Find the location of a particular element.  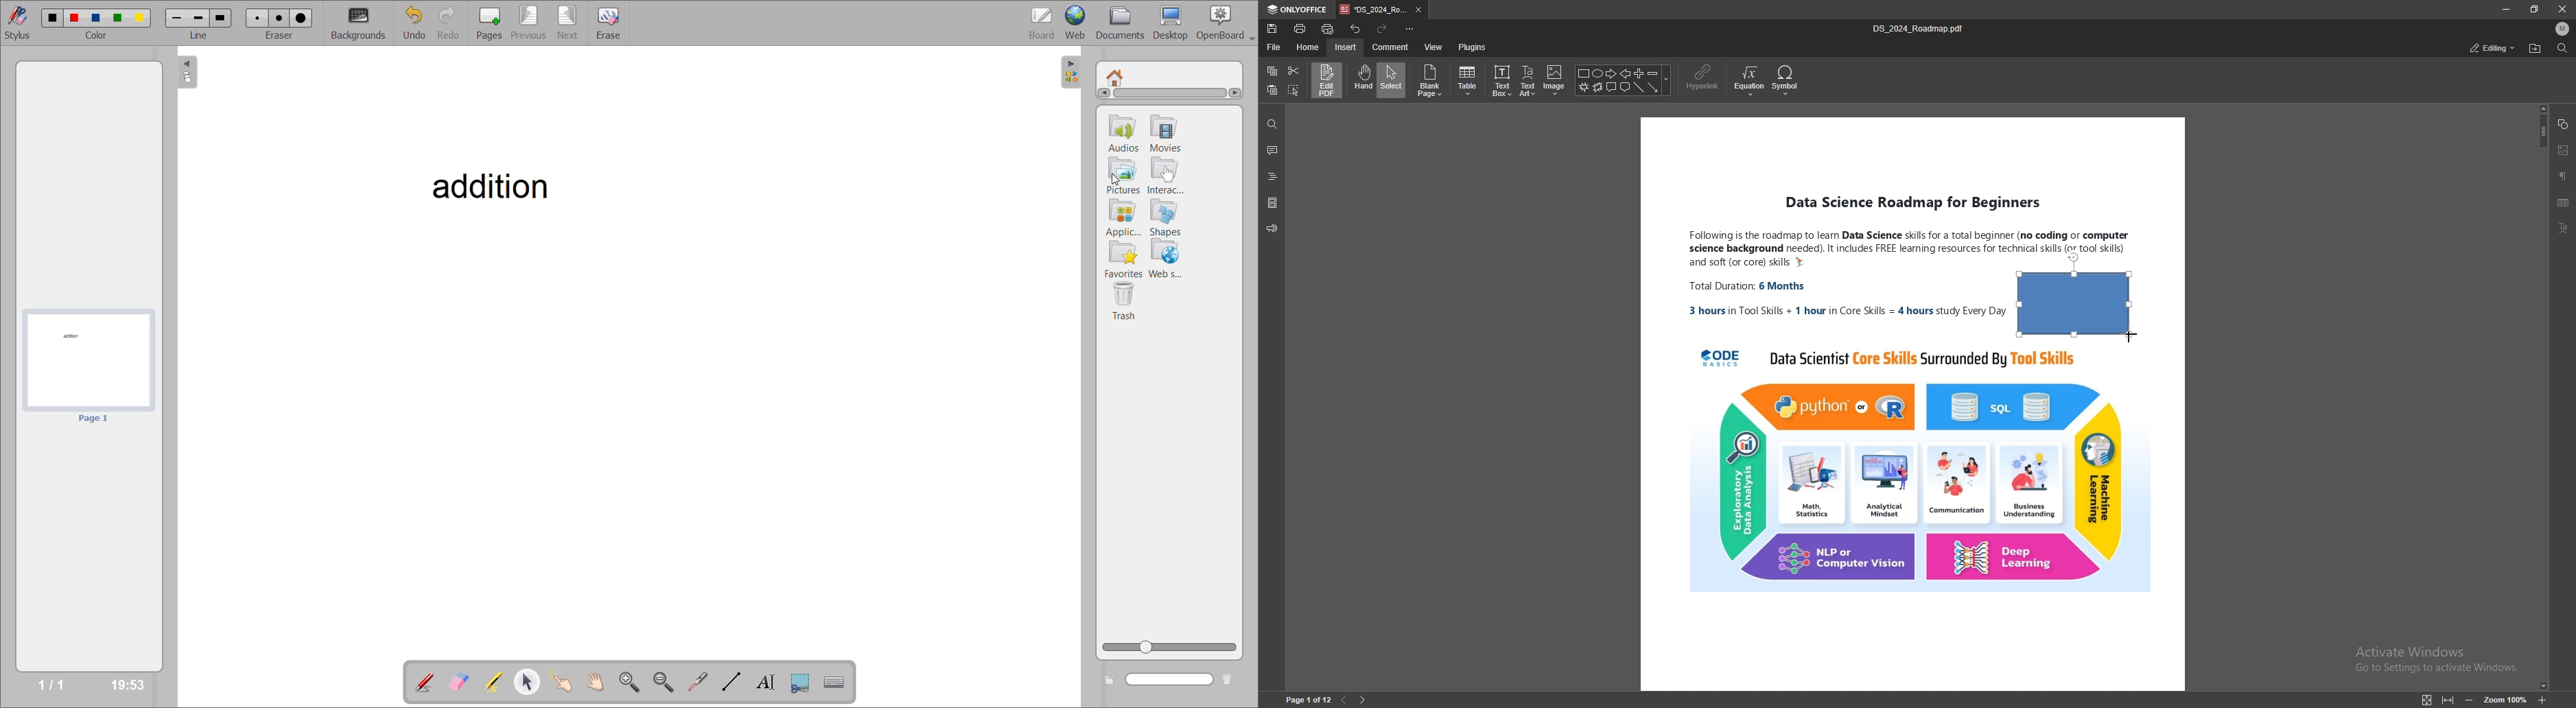

scroll page is located at coordinates (600, 680).